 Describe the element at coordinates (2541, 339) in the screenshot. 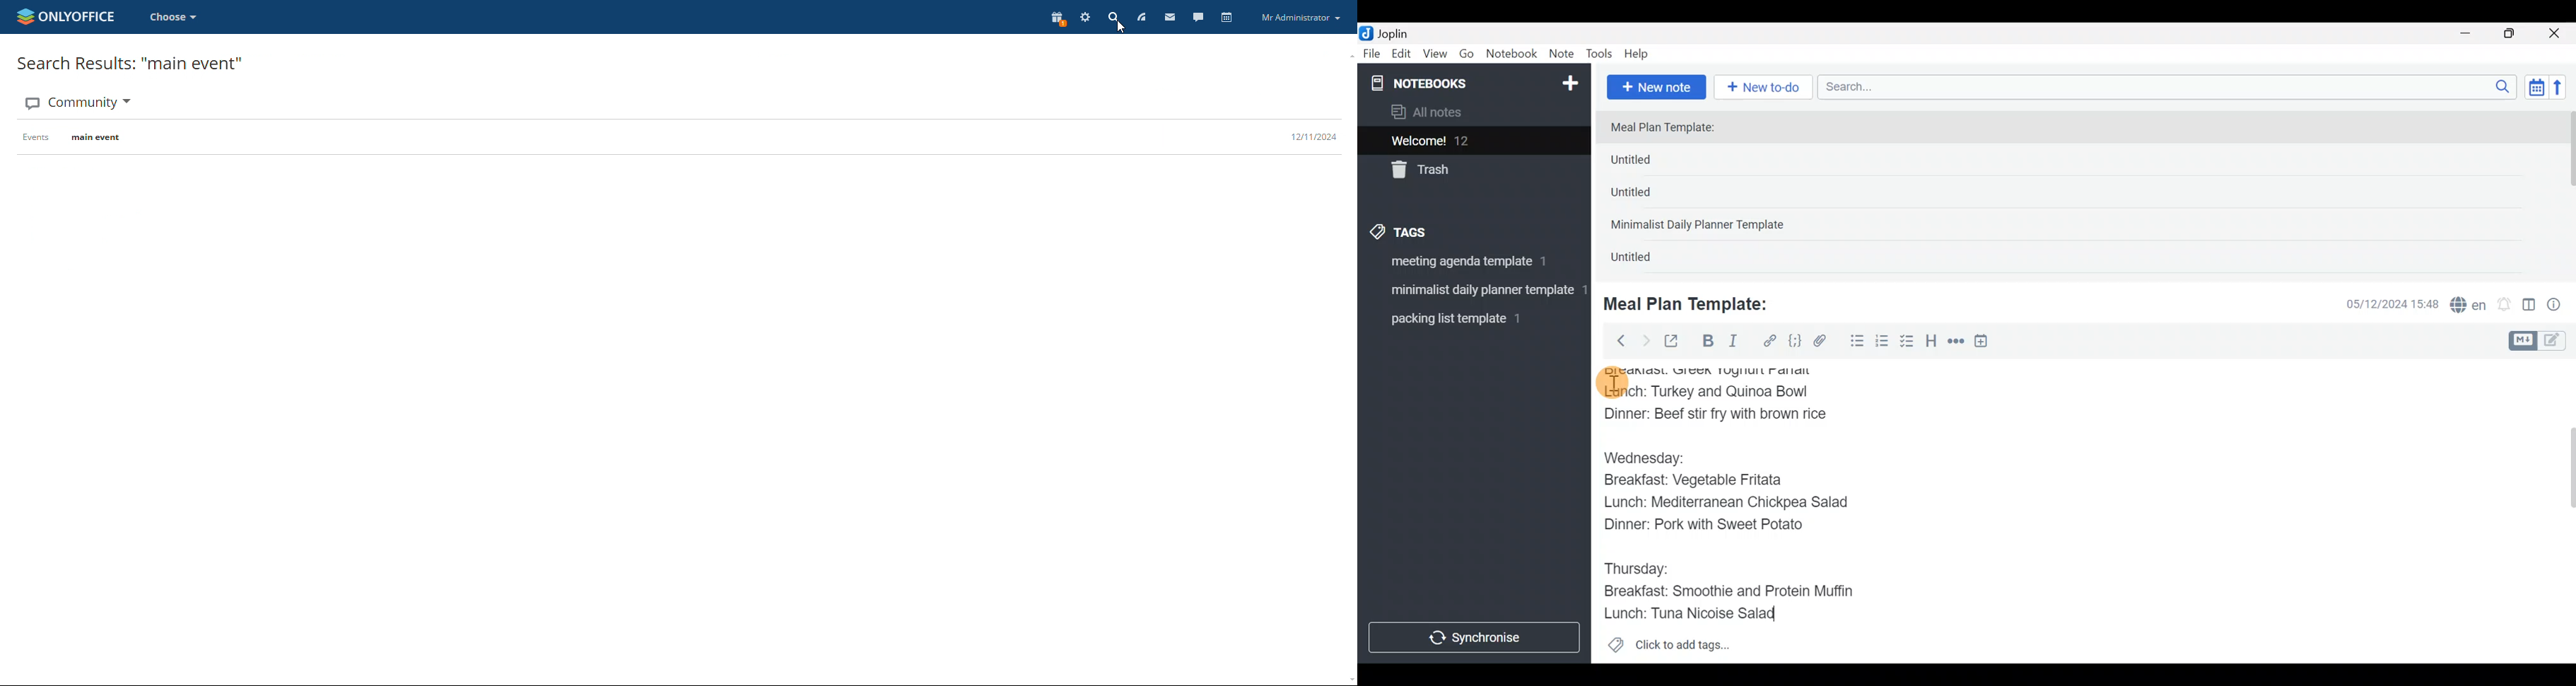

I see `Toggle editors` at that location.